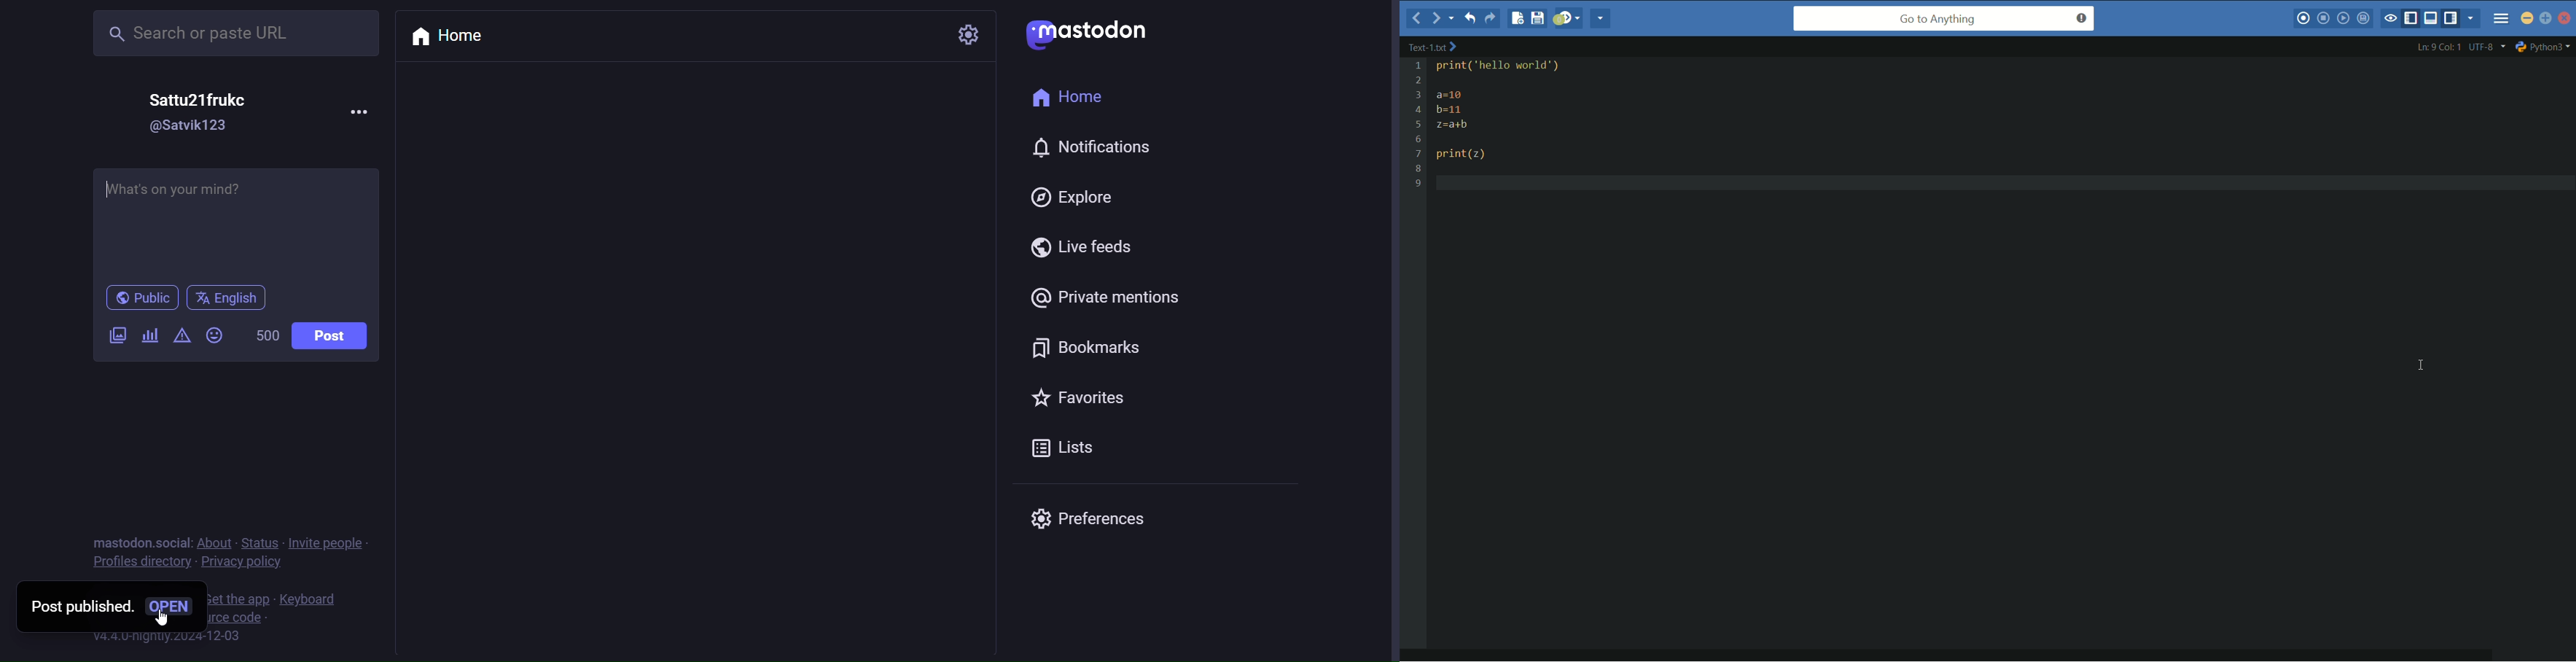  I want to click on new file, so click(1515, 18).